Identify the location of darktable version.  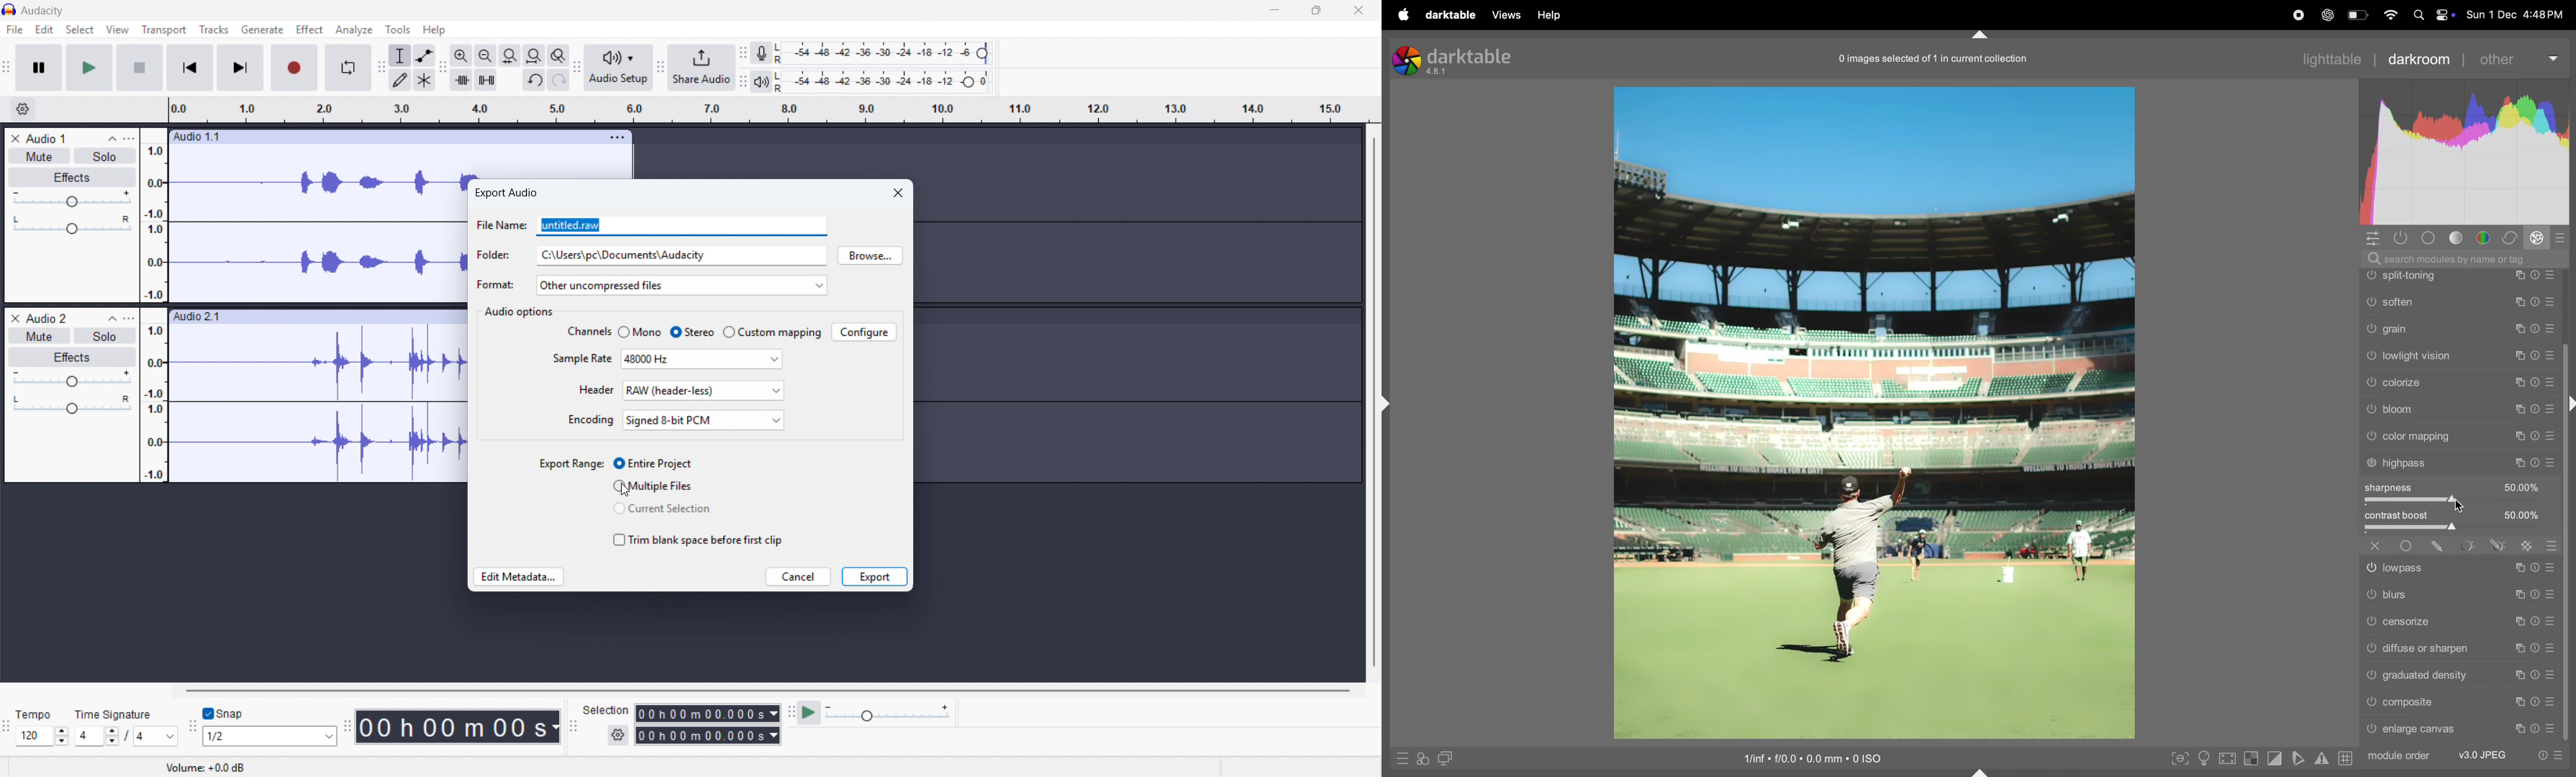
(1457, 58).